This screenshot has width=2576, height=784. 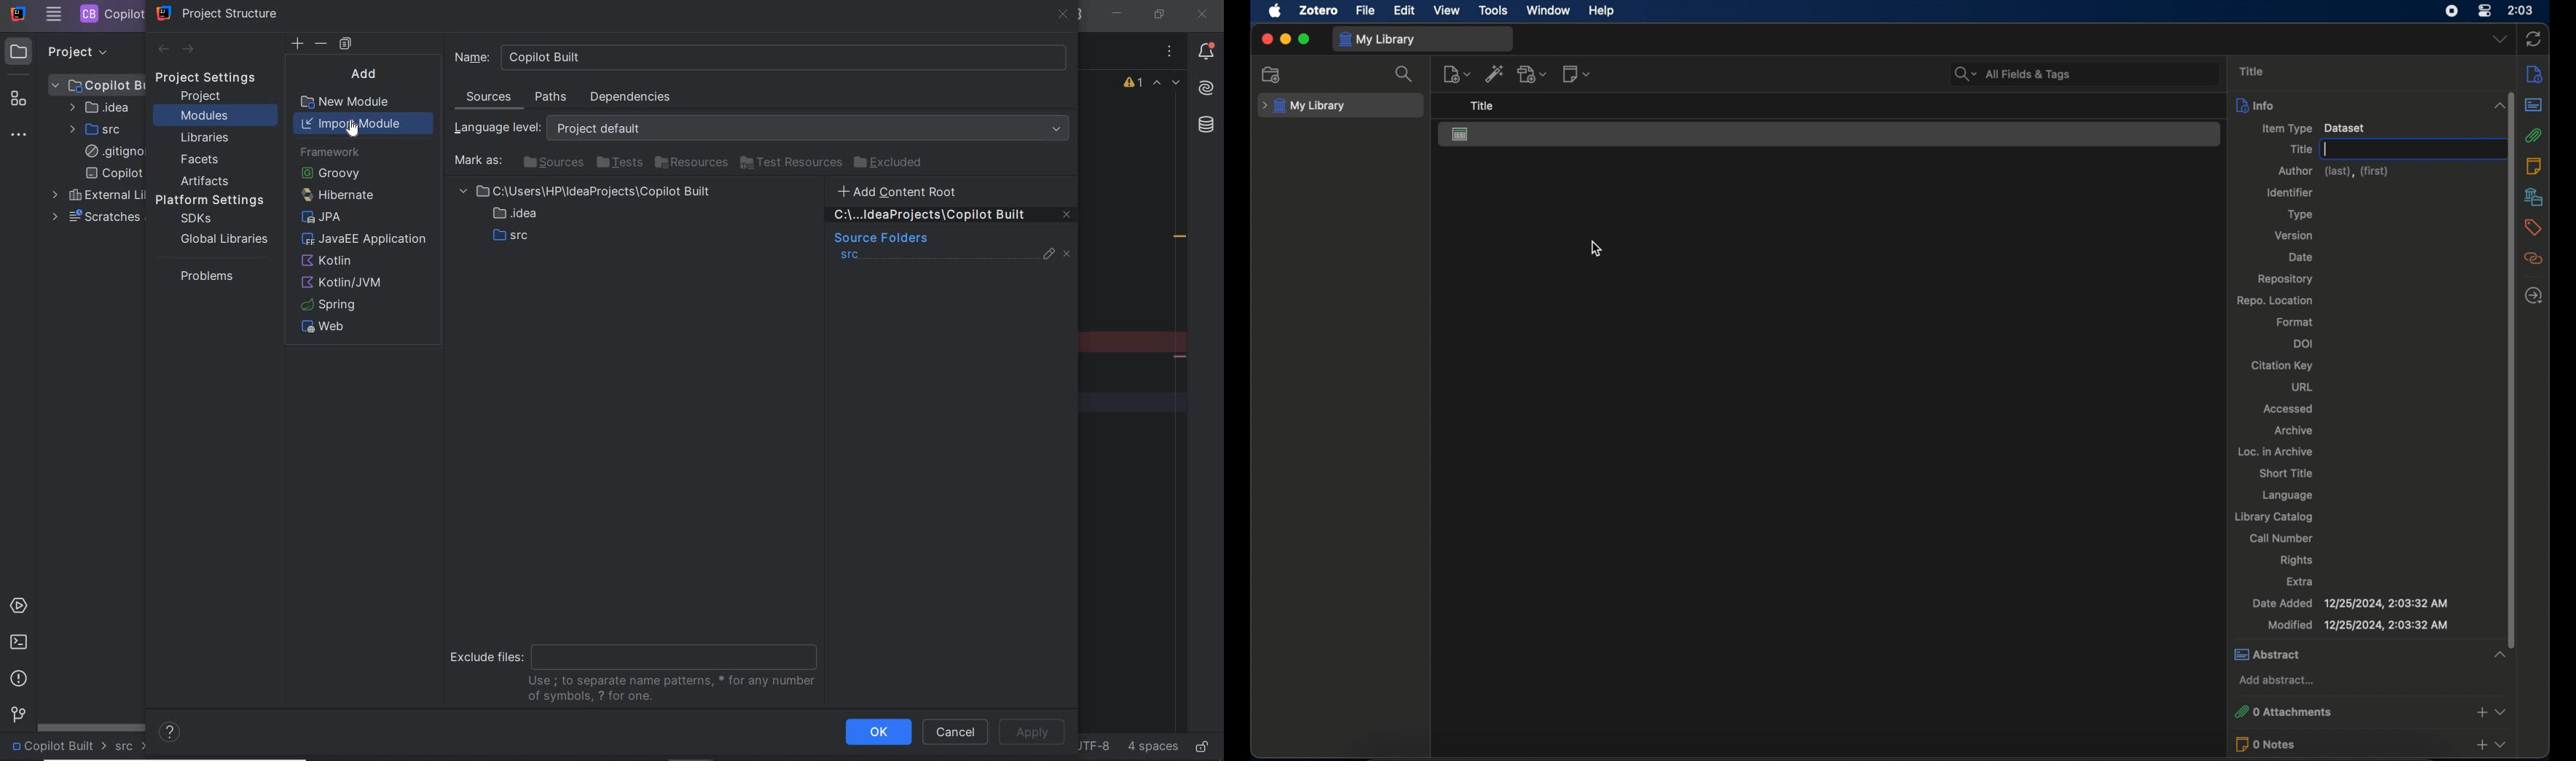 What do you see at coordinates (95, 195) in the screenshot?
I see `external libraries` at bounding box center [95, 195].